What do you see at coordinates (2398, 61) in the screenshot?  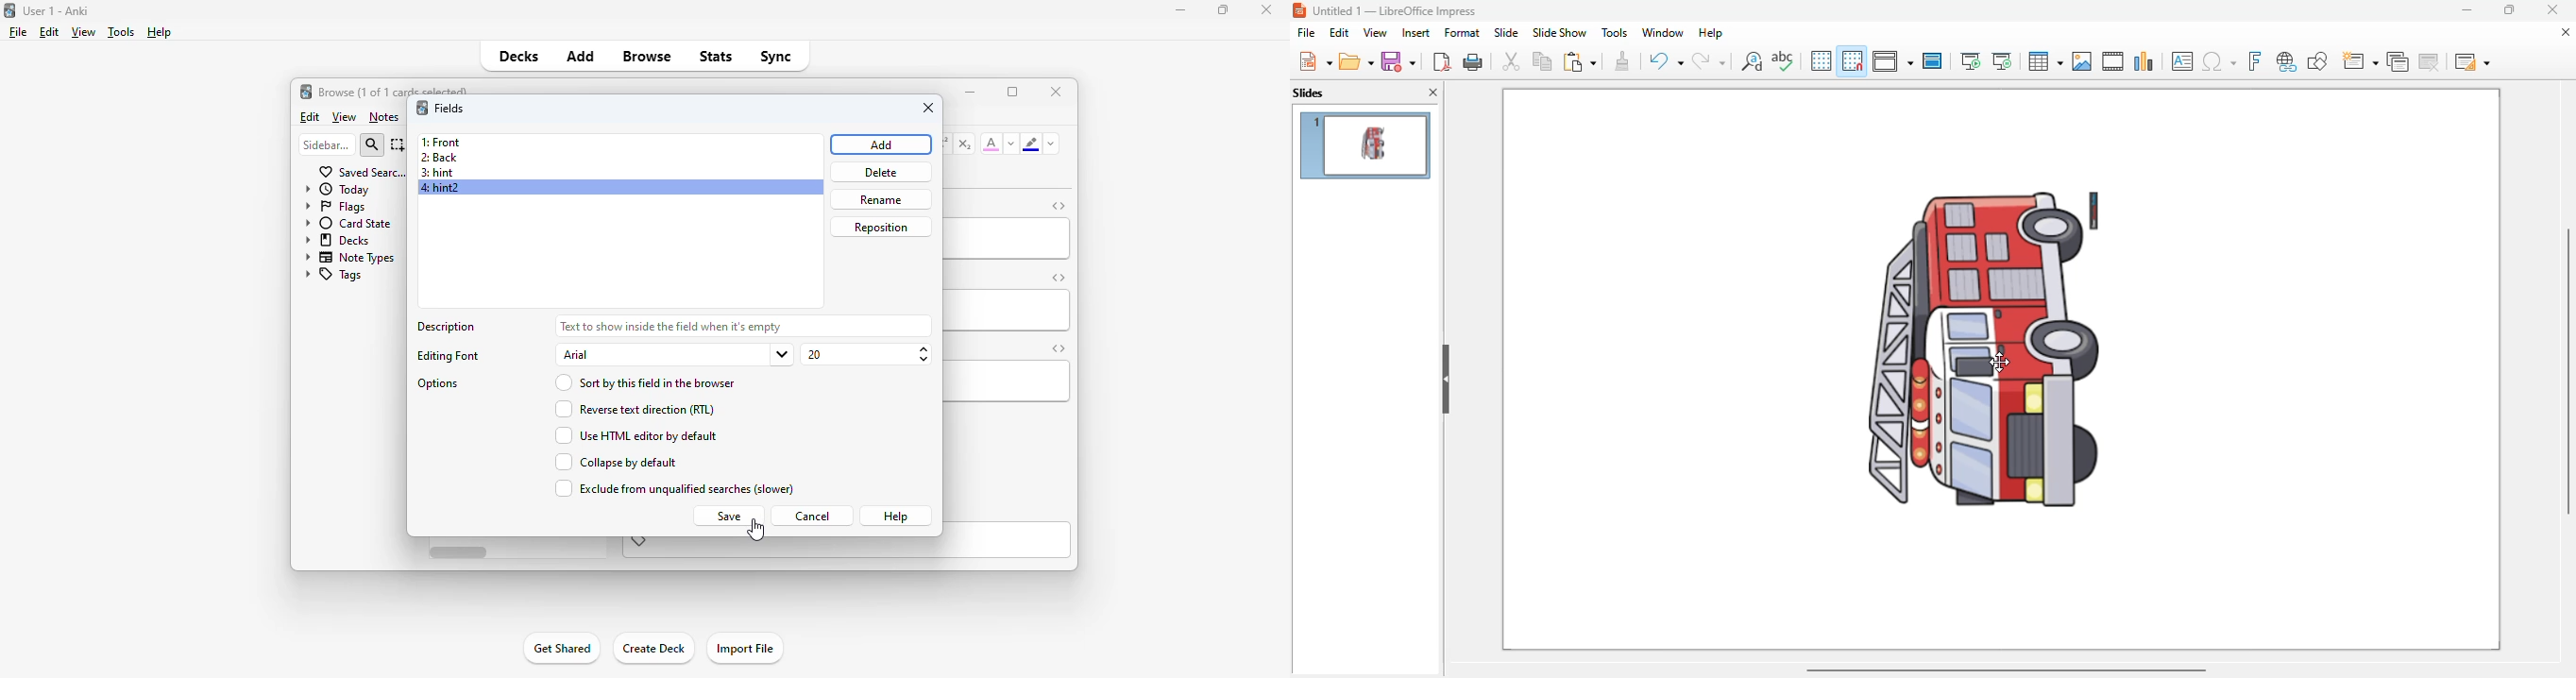 I see `duplicate slide` at bounding box center [2398, 61].